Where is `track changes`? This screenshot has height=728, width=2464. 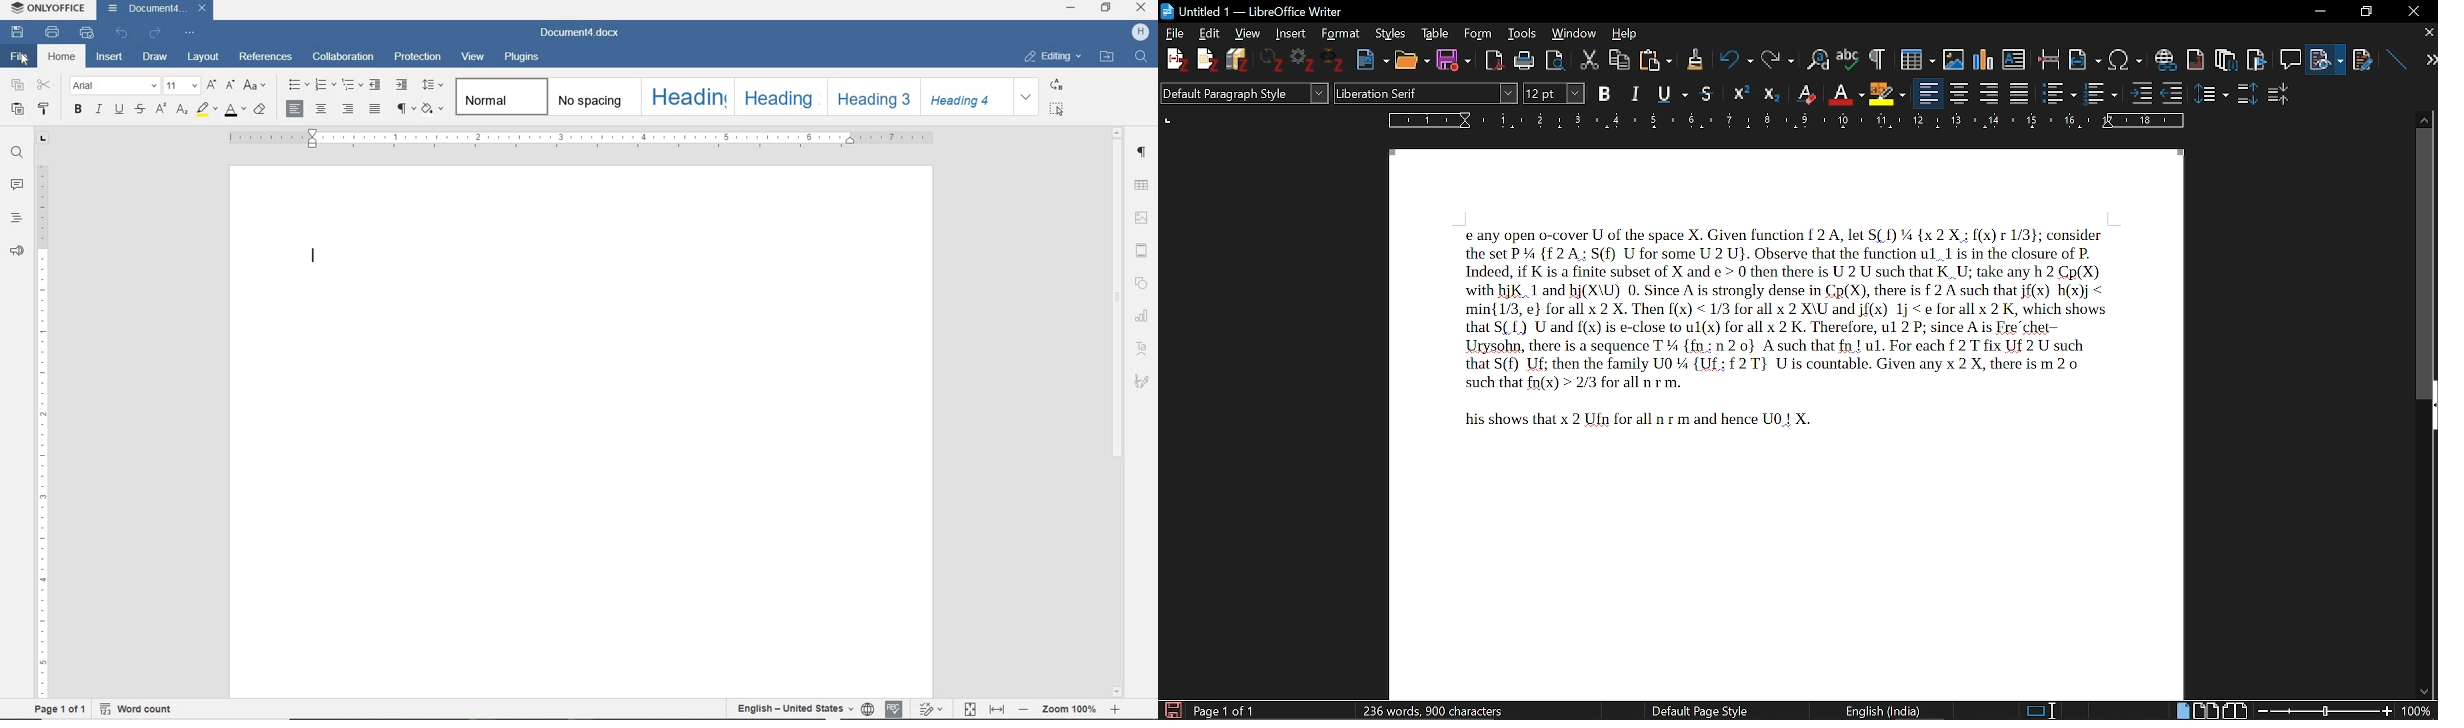
track changes is located at coordinates (932, 708).